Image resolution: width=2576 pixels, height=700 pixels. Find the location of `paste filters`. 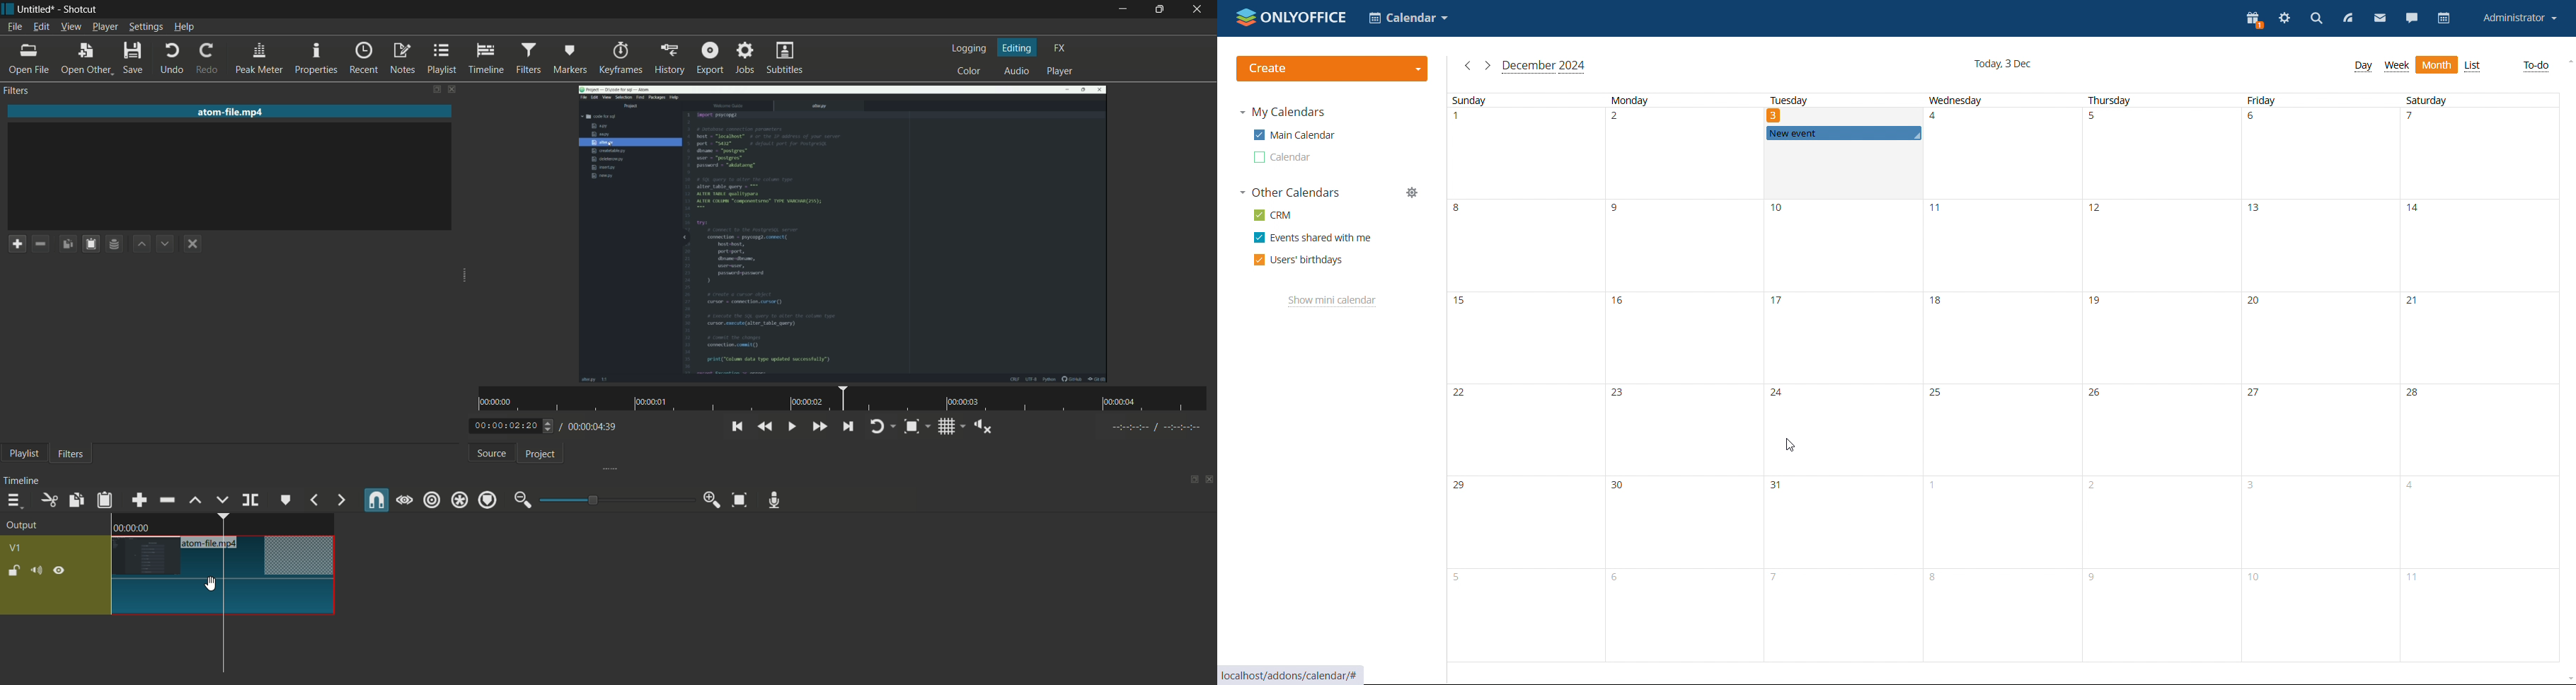

paste filters is located at coordinates (89, 245).